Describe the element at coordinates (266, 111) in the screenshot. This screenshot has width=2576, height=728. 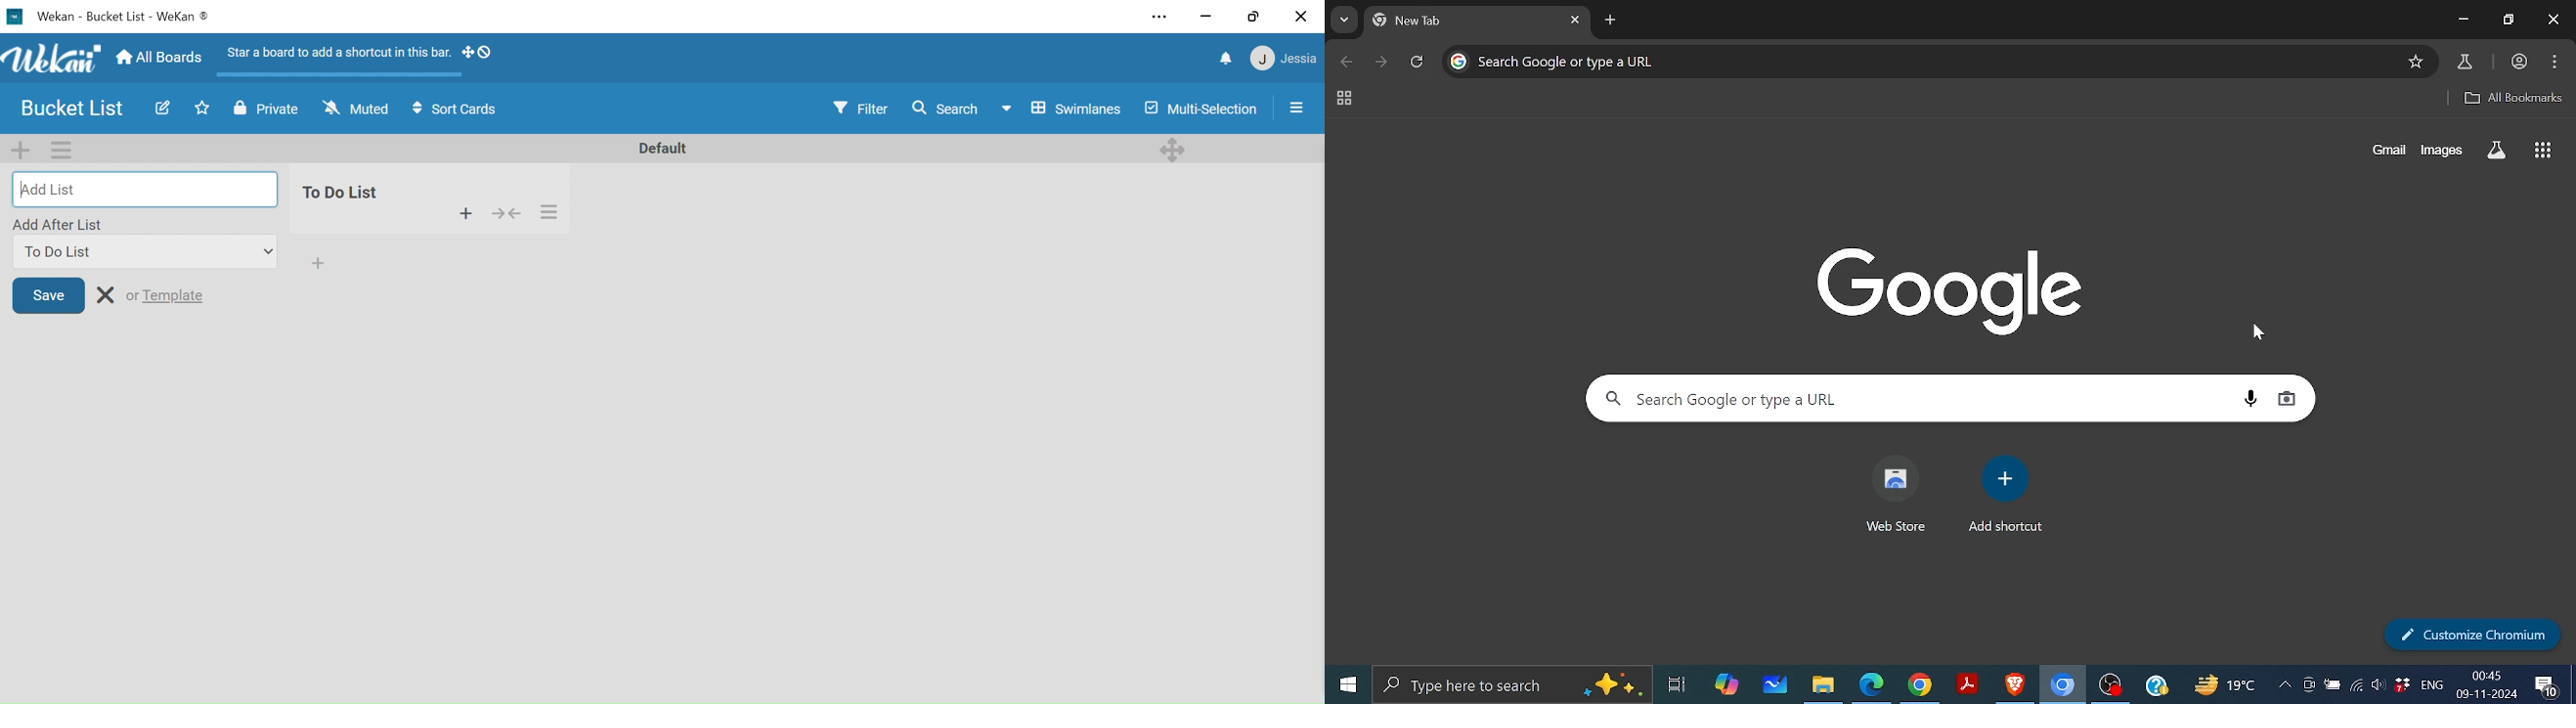
I see `Private` at that location.